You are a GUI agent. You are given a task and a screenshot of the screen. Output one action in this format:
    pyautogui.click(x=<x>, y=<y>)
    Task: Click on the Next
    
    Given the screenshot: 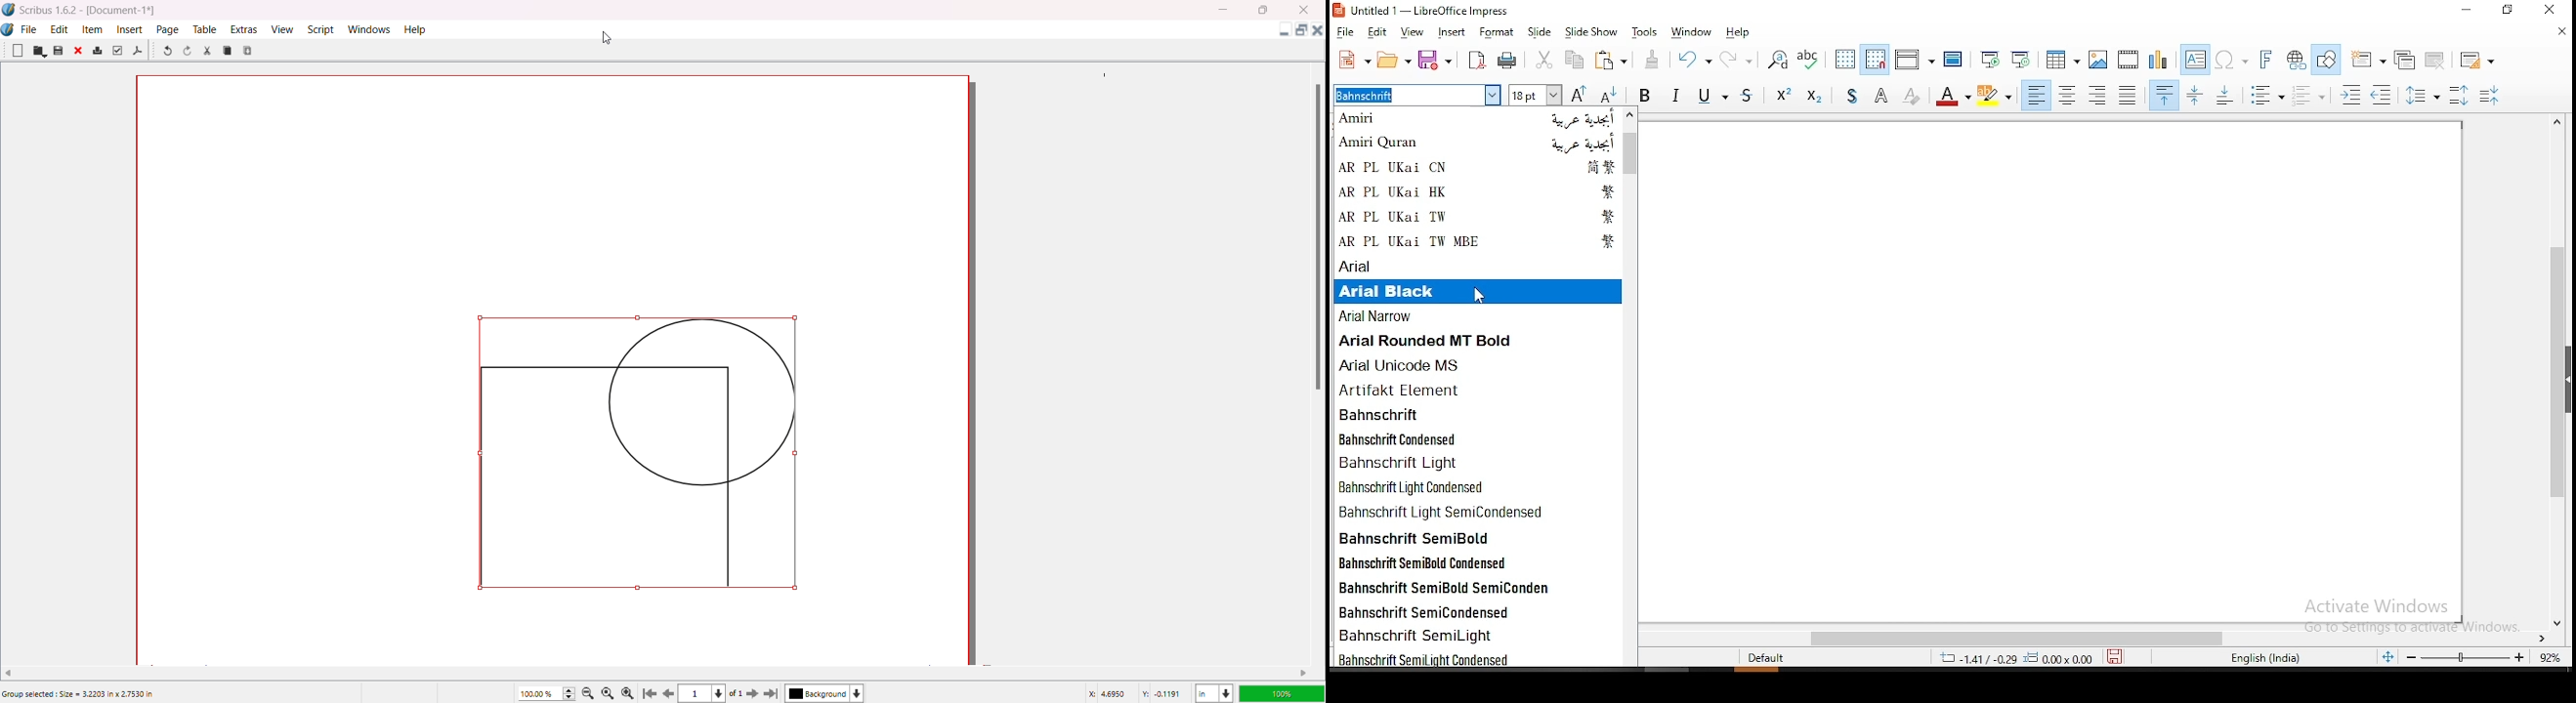 What is the action you would take?
    pyautogui.click(x=749, y=693)
    